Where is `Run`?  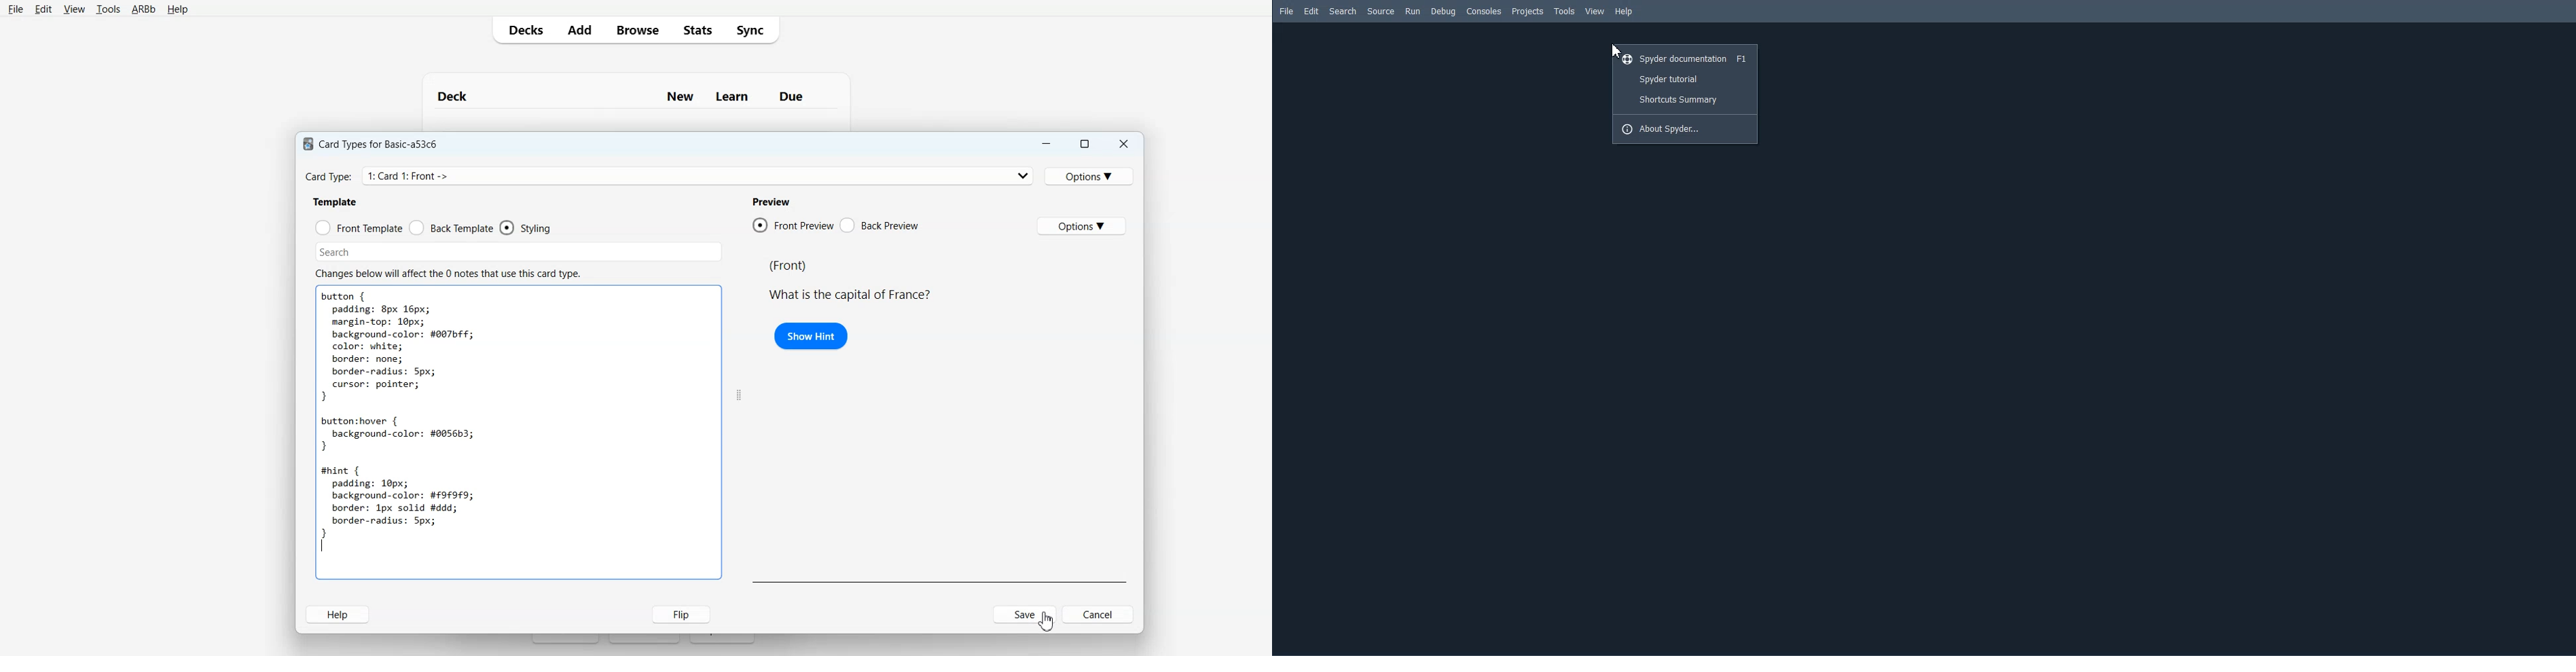 Run is located at coordinates (1413, 11).